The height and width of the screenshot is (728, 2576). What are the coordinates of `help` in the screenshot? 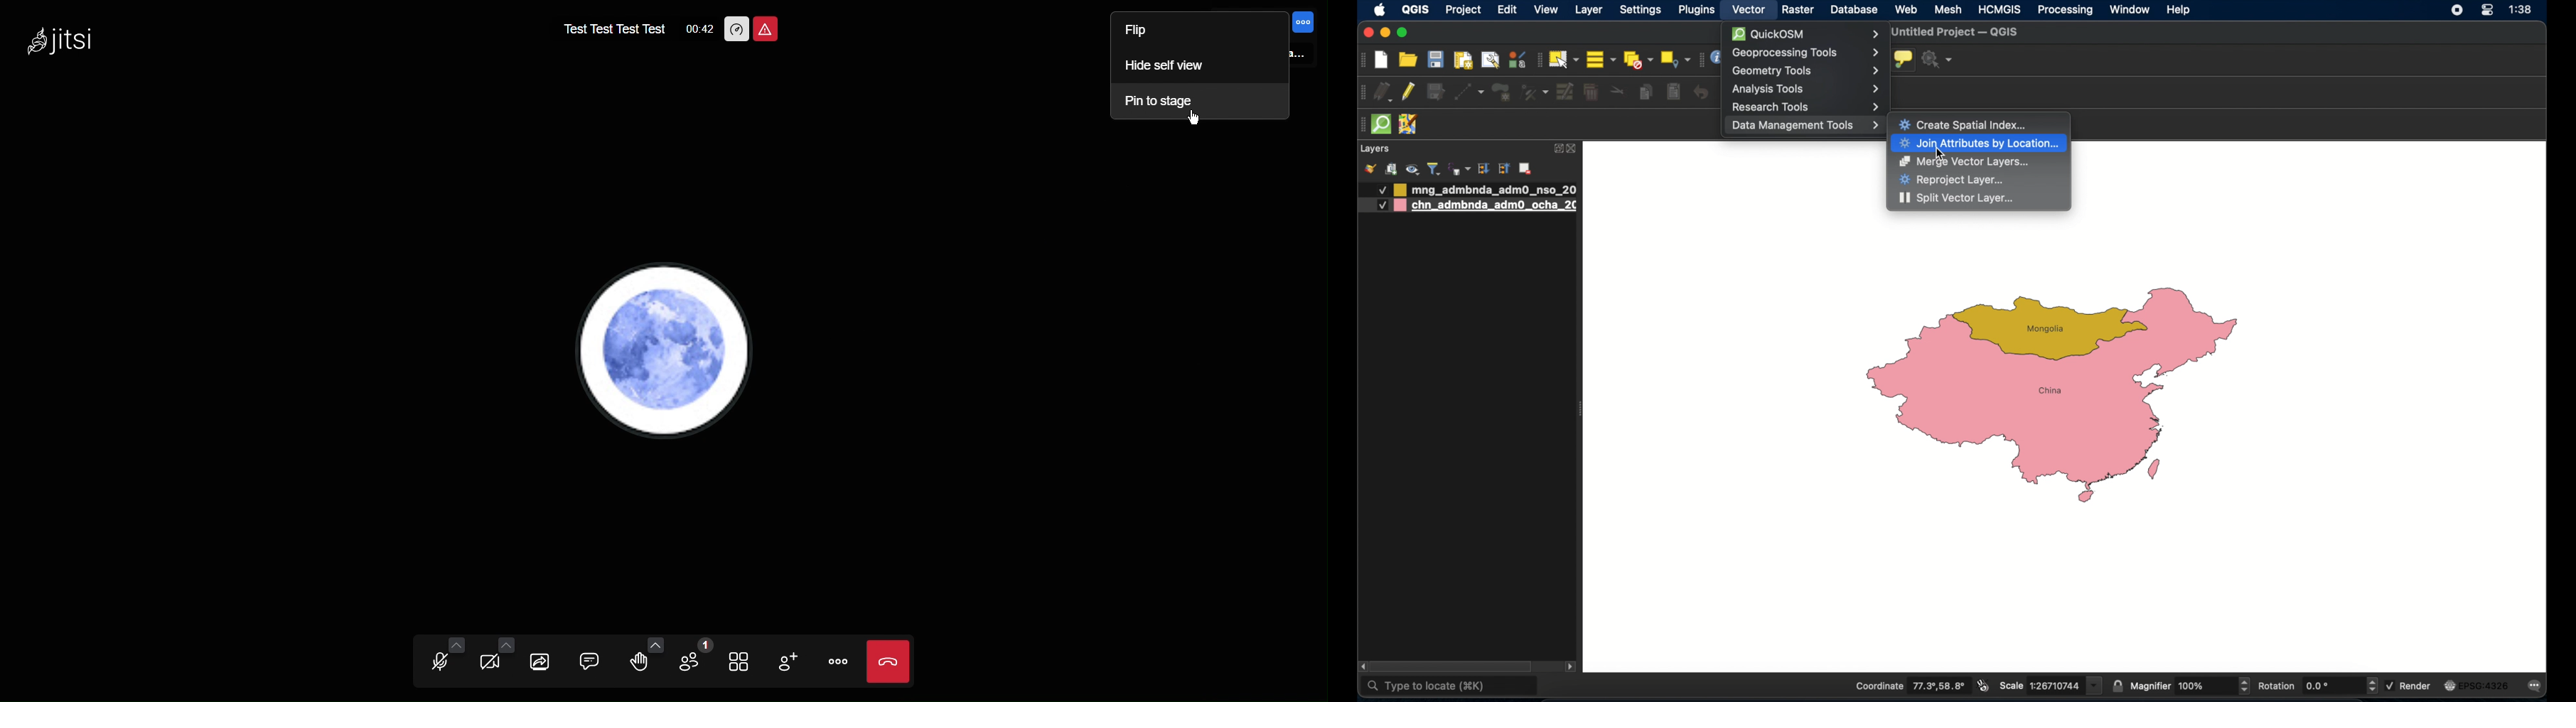 It's located at (2180, 10).